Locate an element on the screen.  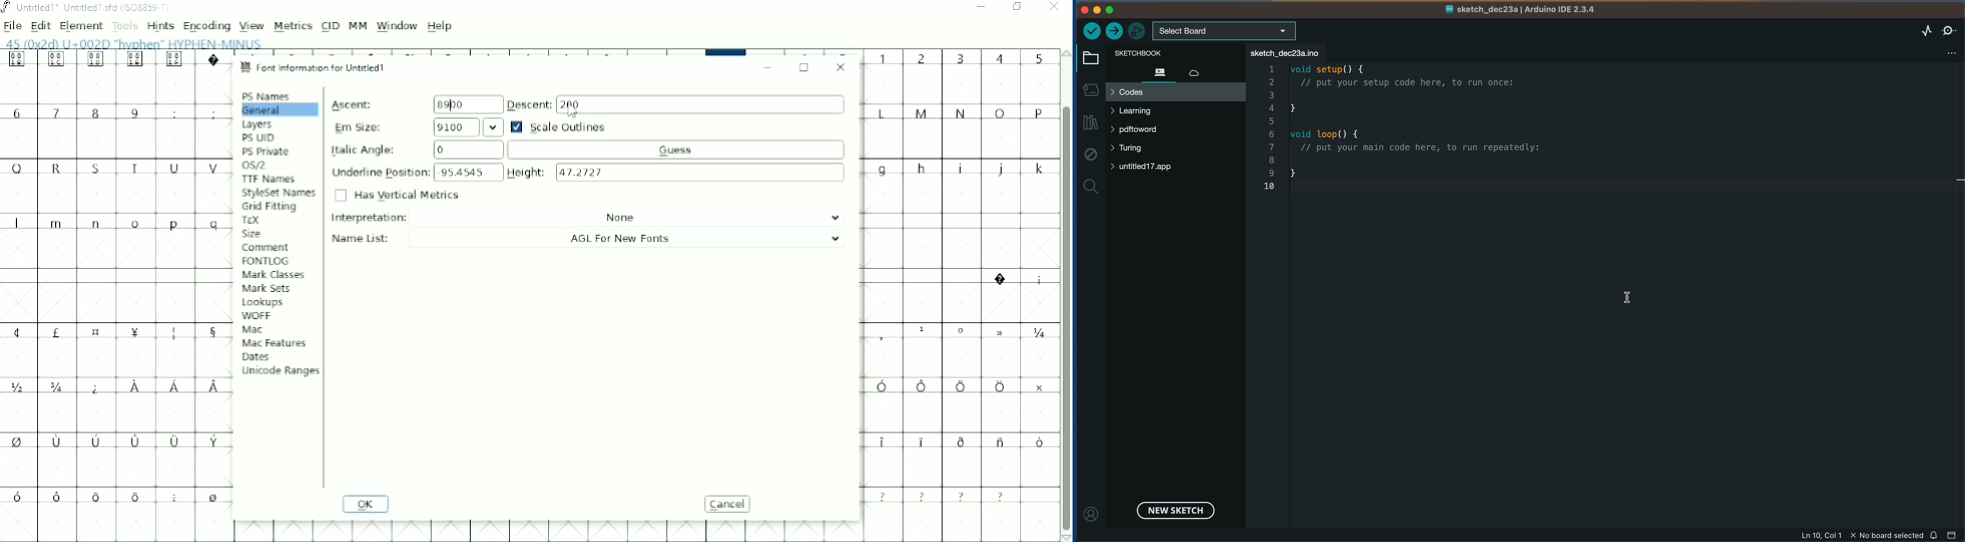
Italic Angle is located at coordinates (579, 149).